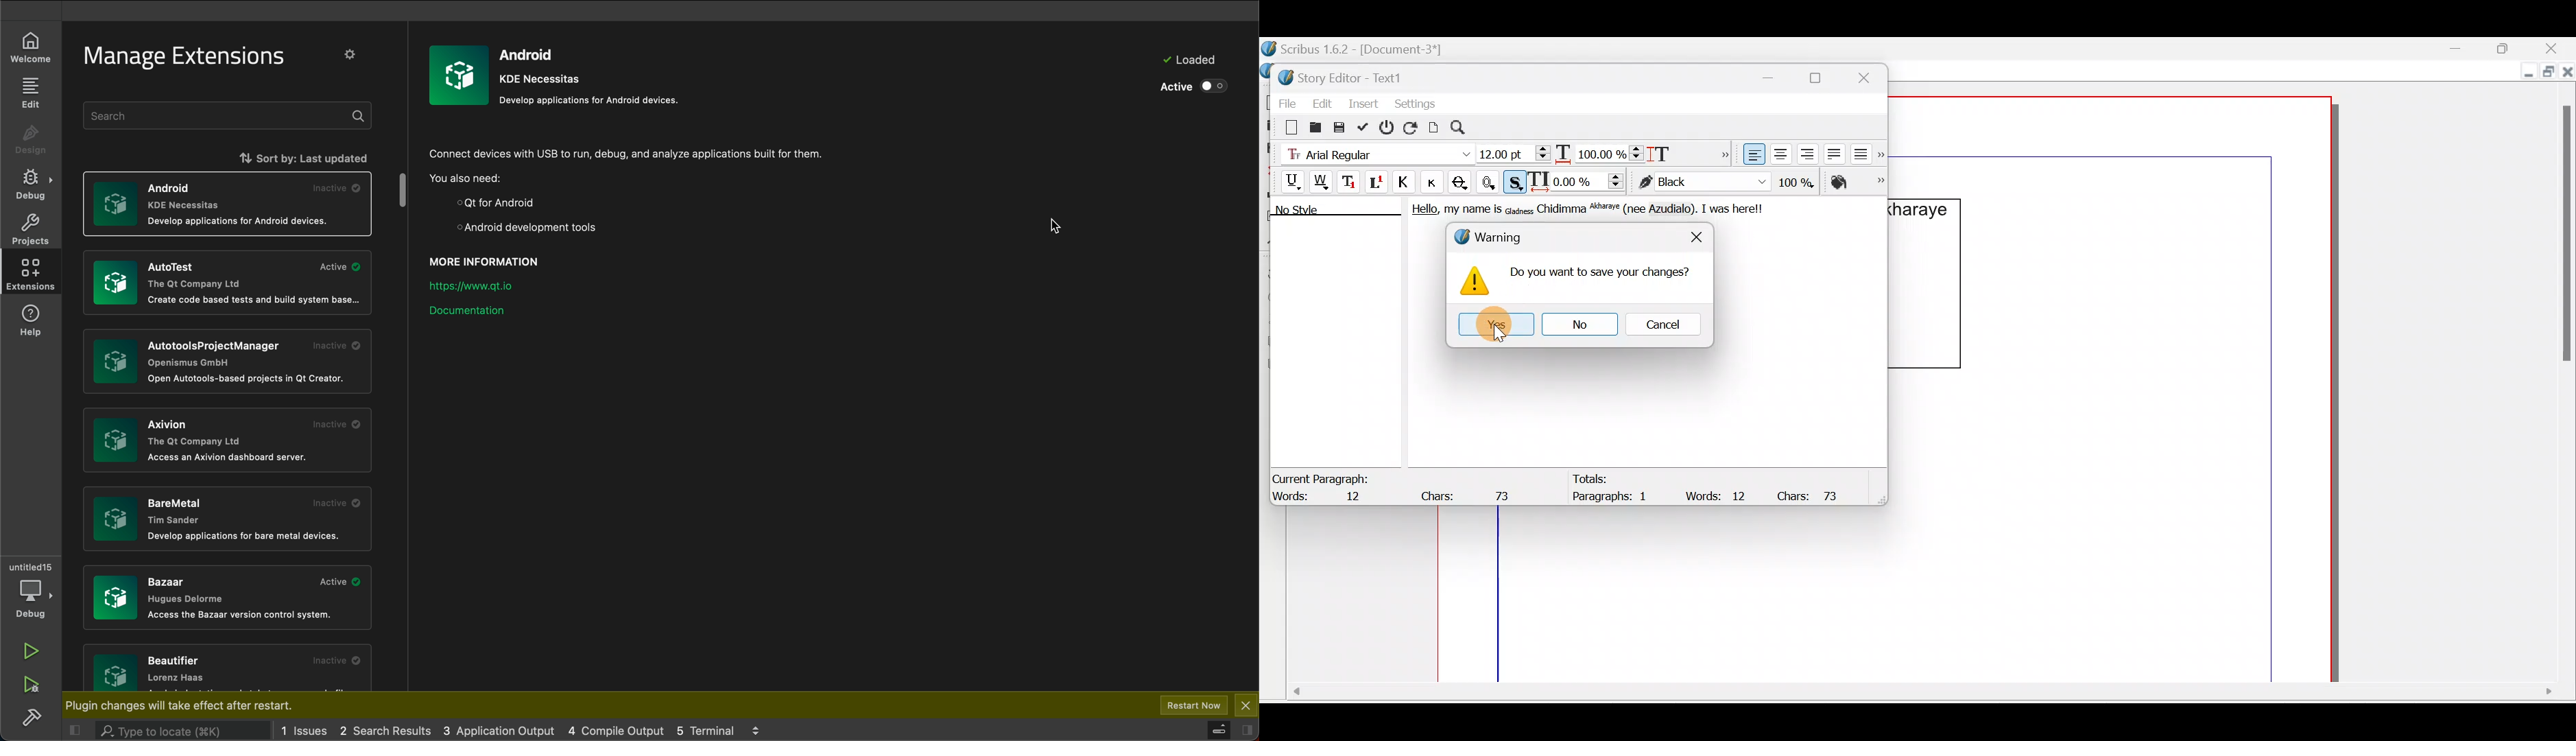 The width and height of the screenshot is (2576, 756). Describe the element at coordinates (1412, 126) in the screenshot. I see `Reload text from frame` at that location.